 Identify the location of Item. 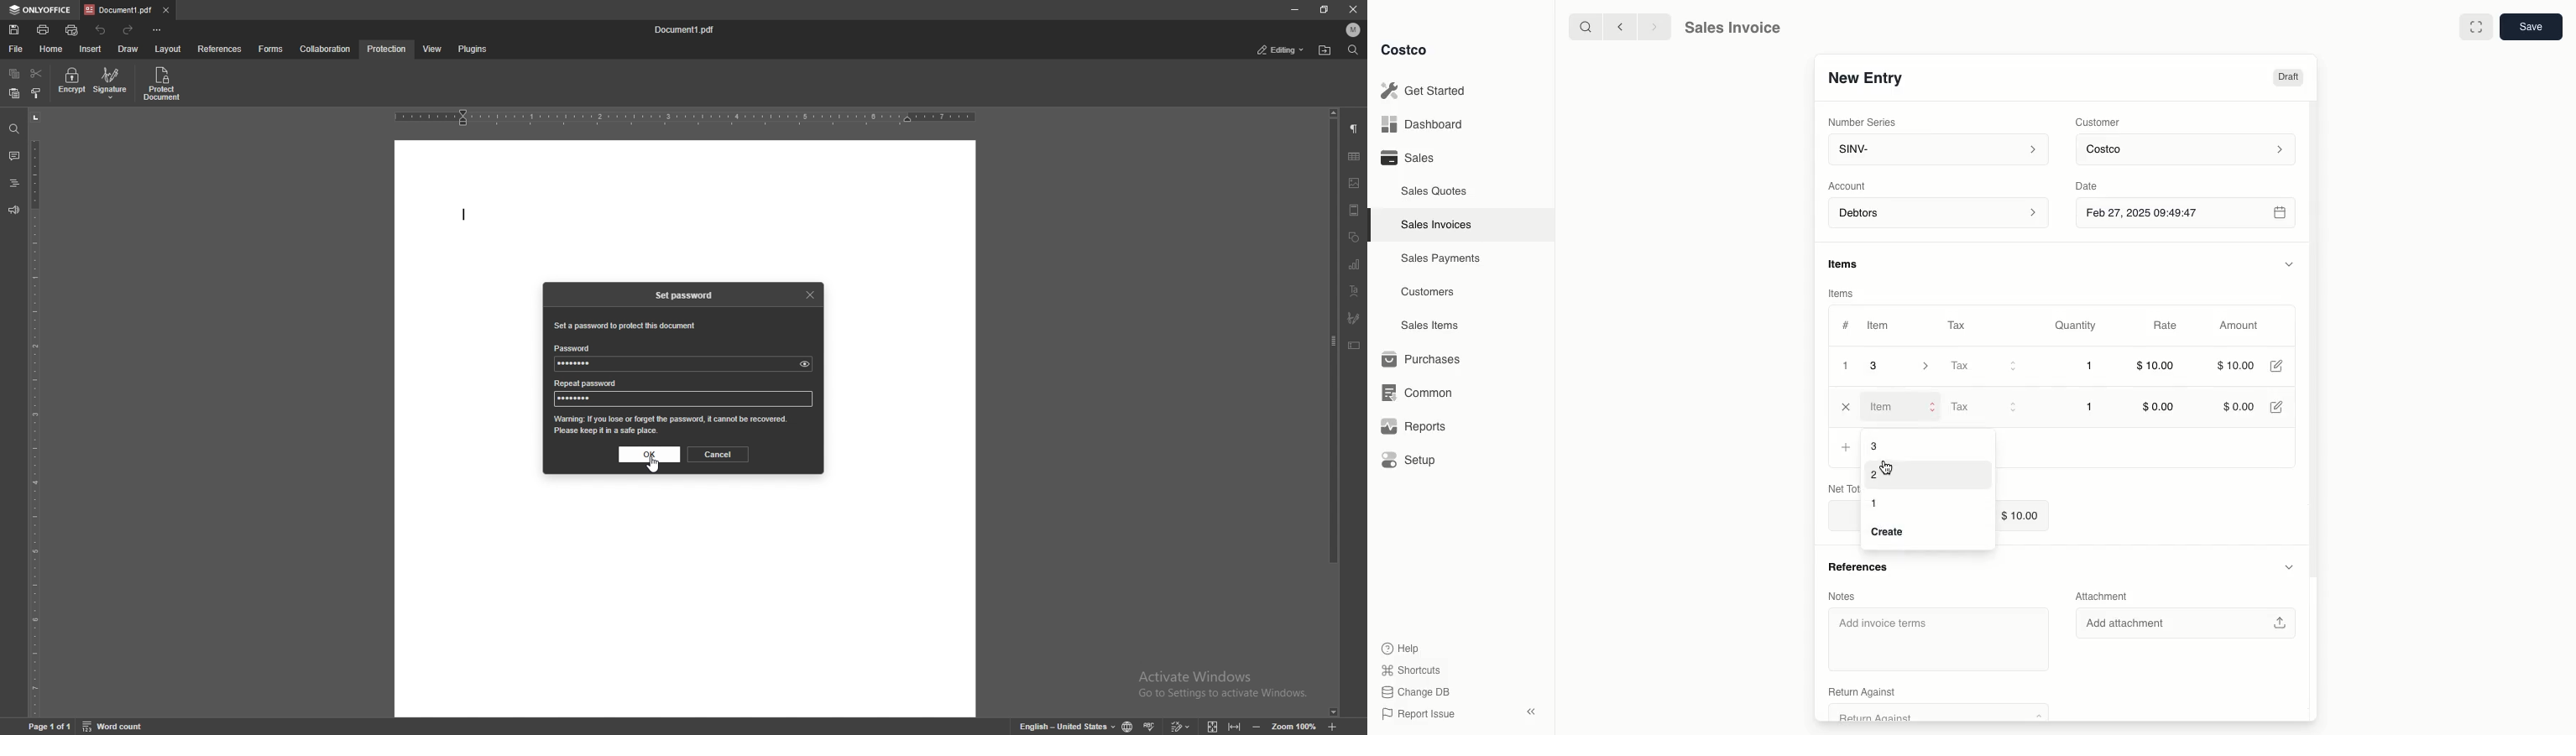
(1902, 406).